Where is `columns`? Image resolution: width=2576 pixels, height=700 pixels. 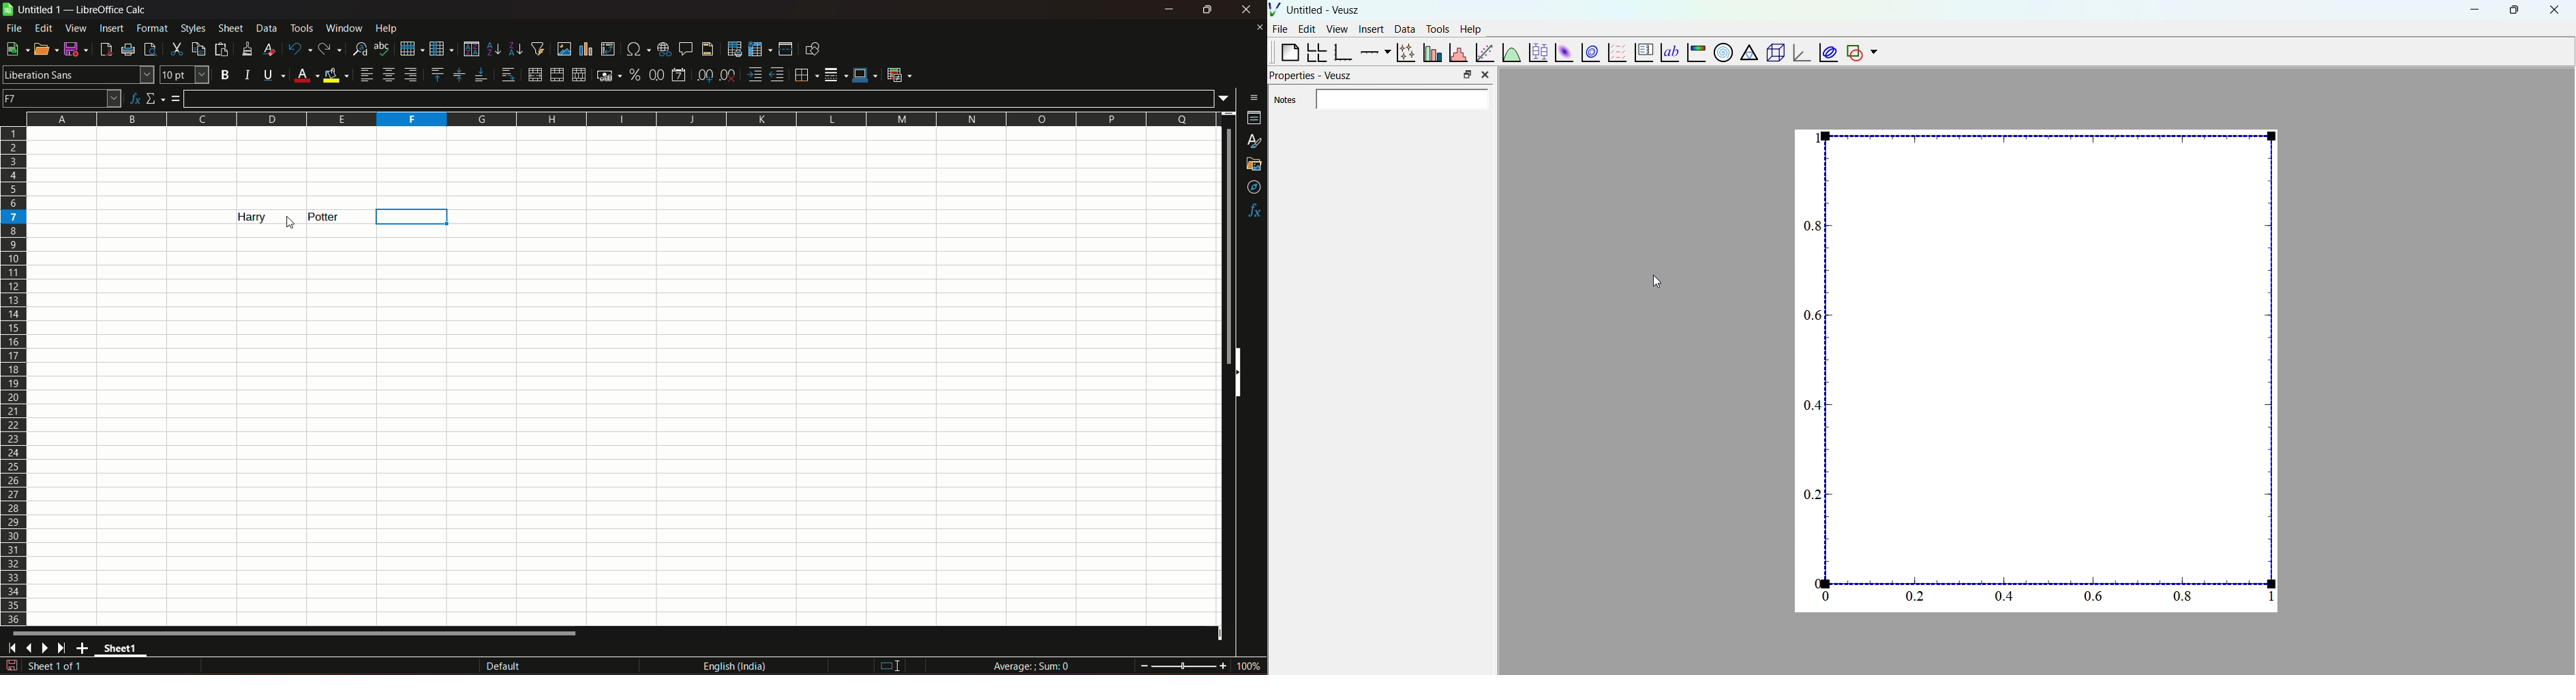
columns is located at coordinates (619, 117).